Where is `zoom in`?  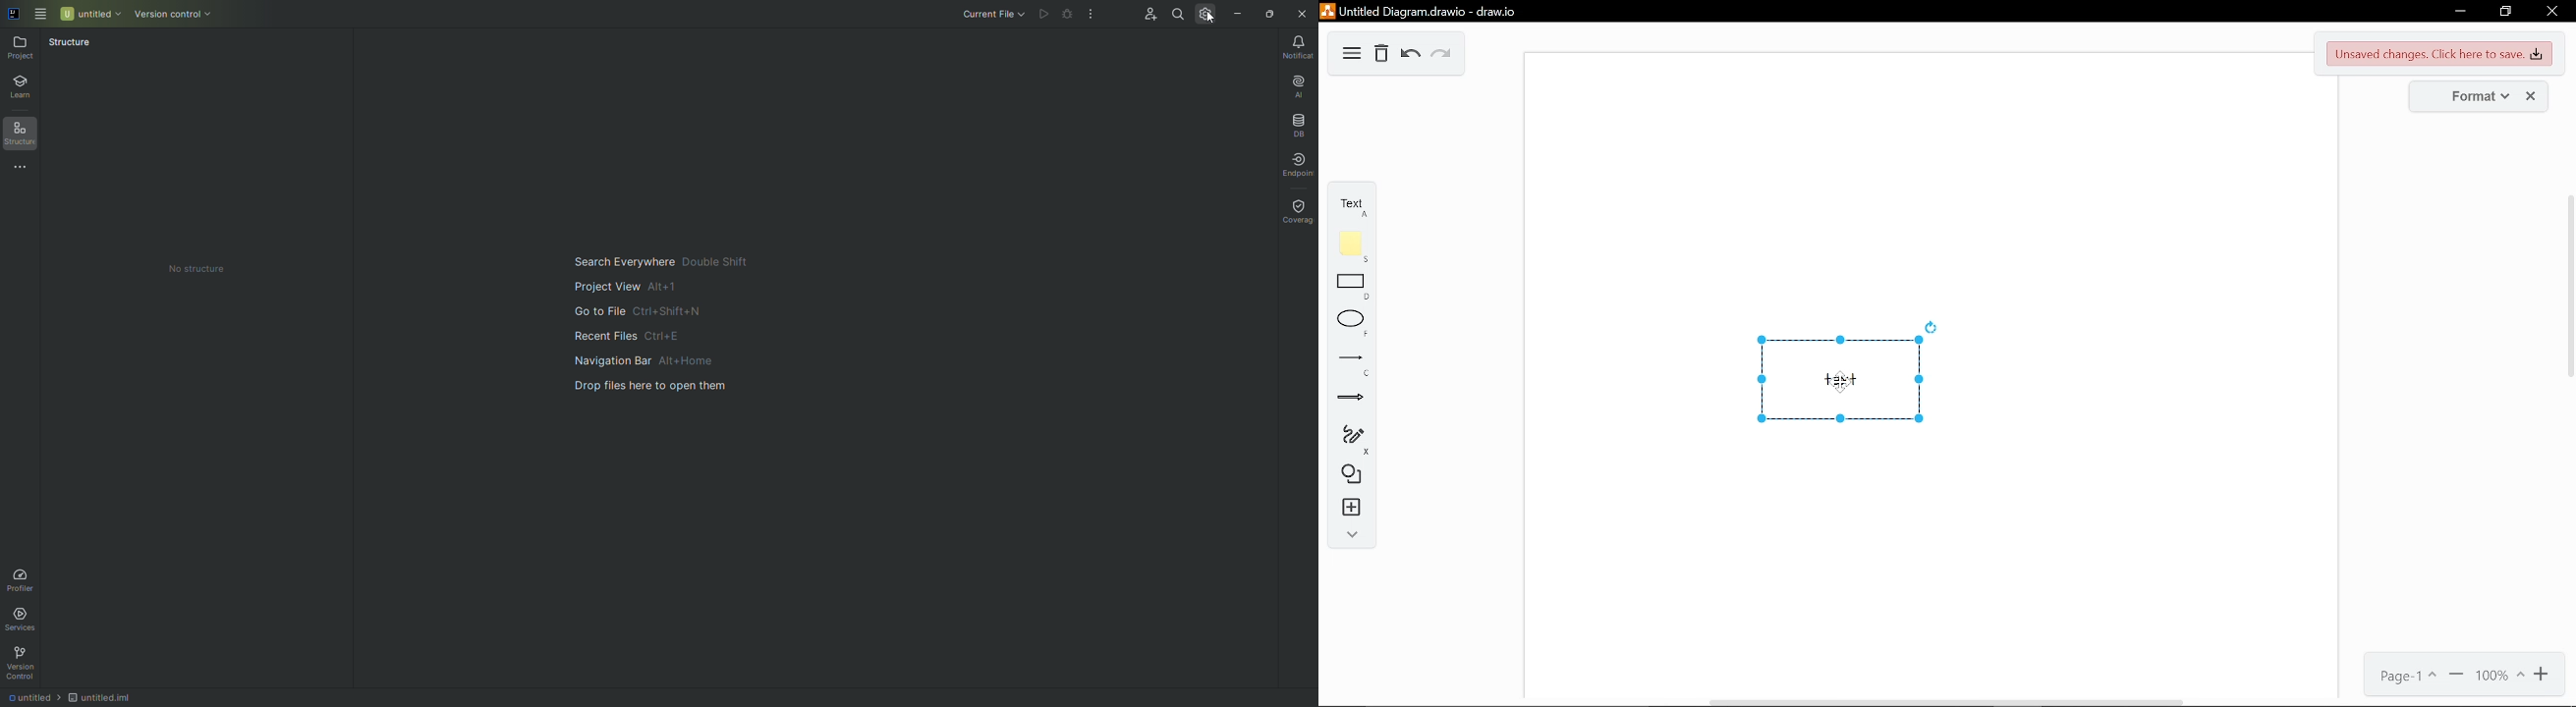 zoom in is located at coordinates (2544, 677).